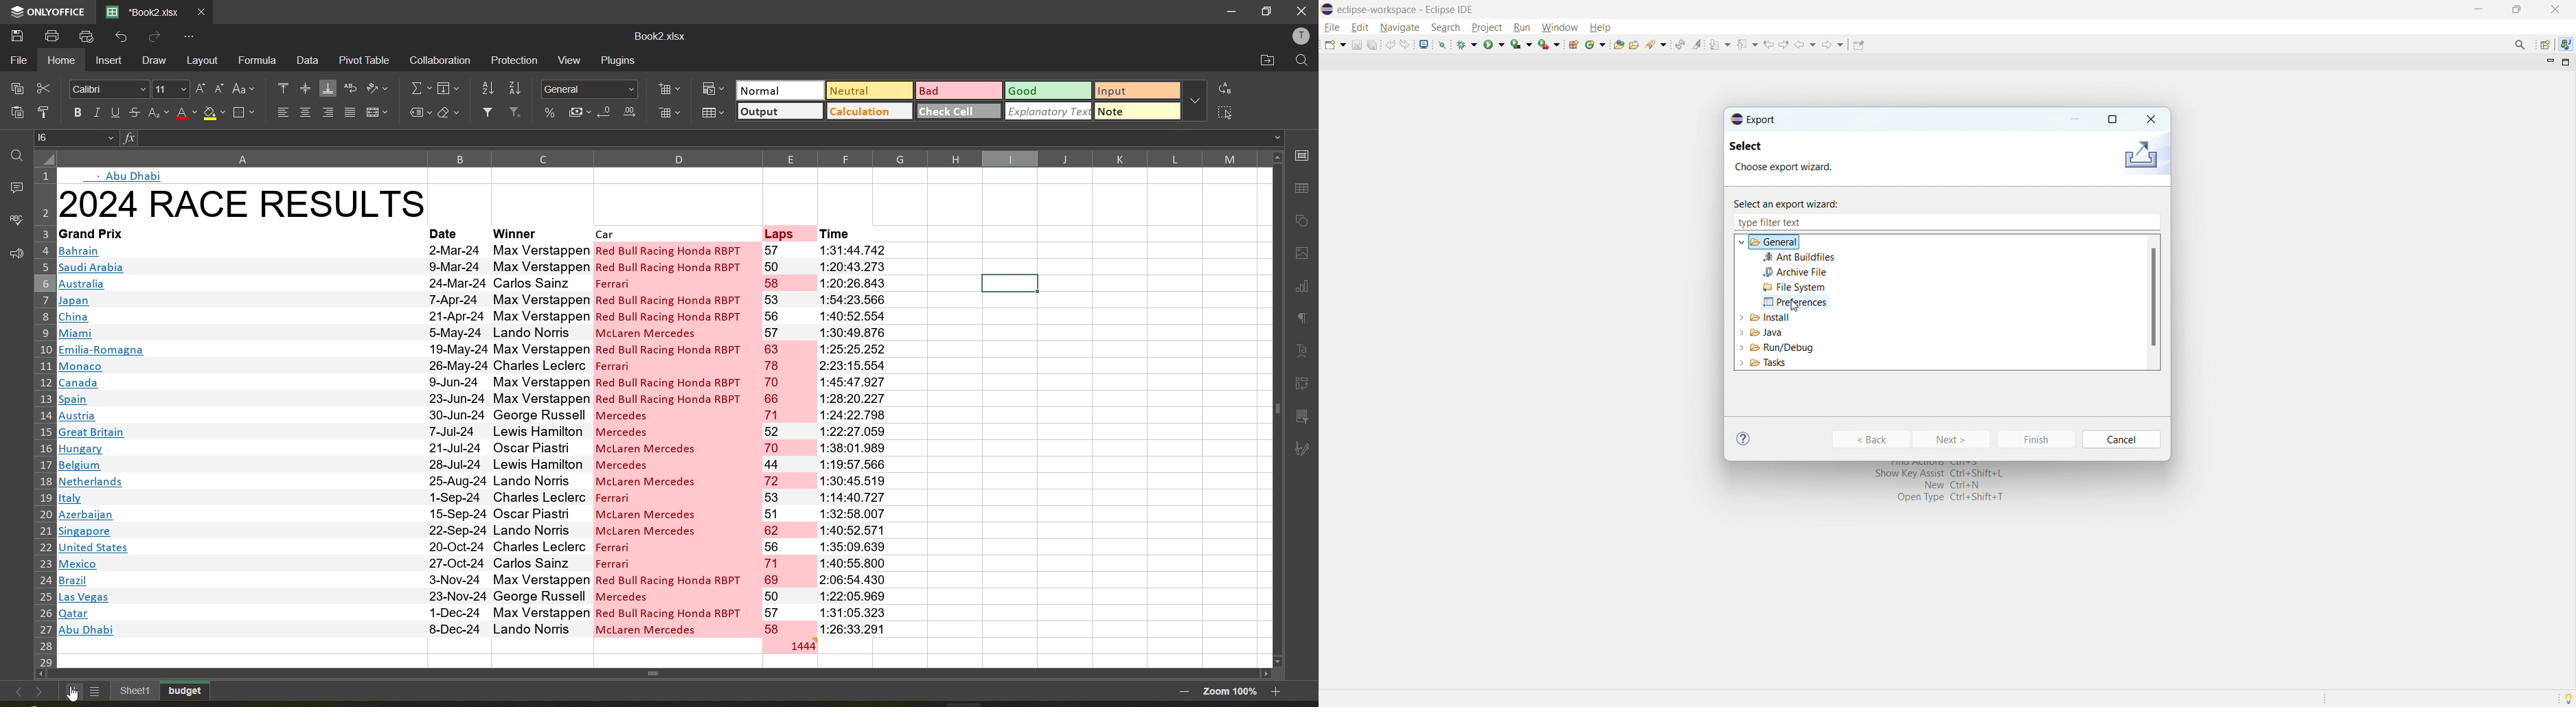  Describe the element at coordinates (40, 690) in the screenshot. I see `next` at that location.